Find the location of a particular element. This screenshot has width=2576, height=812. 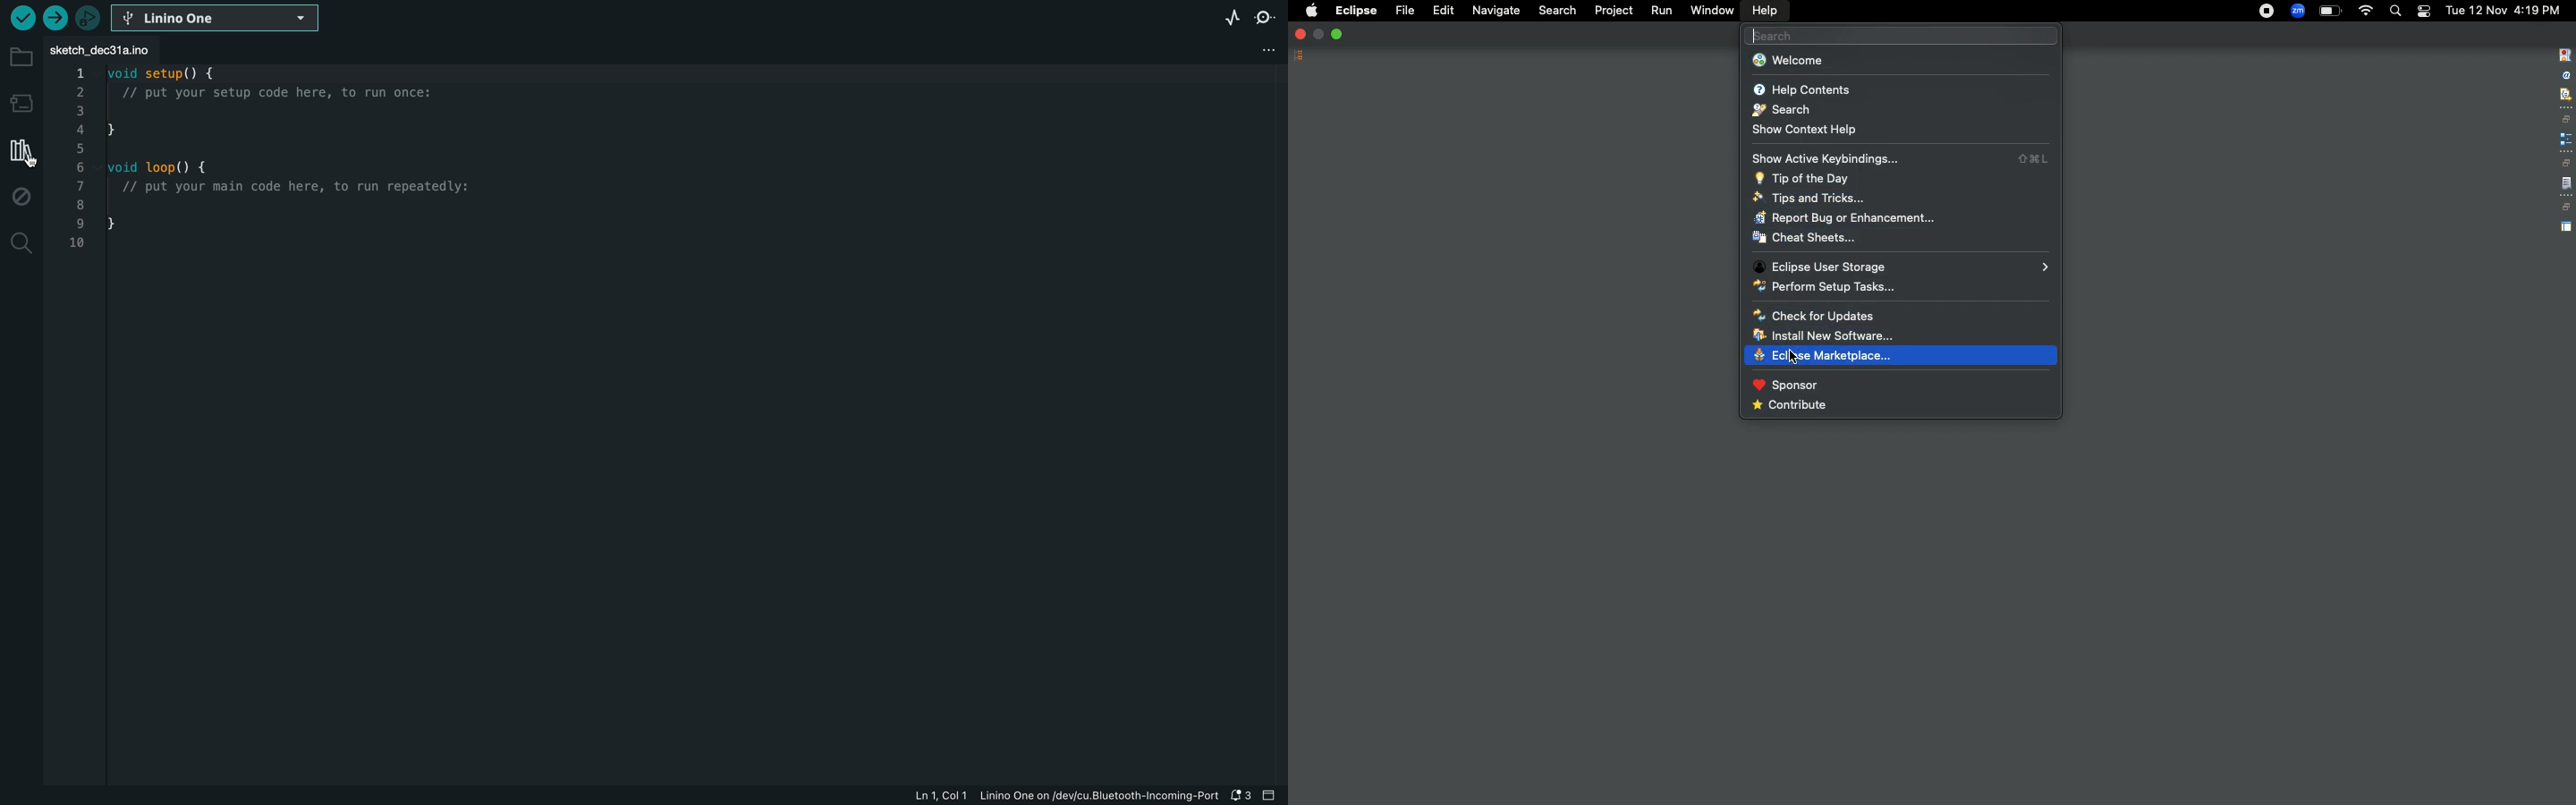

Welcome is located at coordinates (1788, 62).